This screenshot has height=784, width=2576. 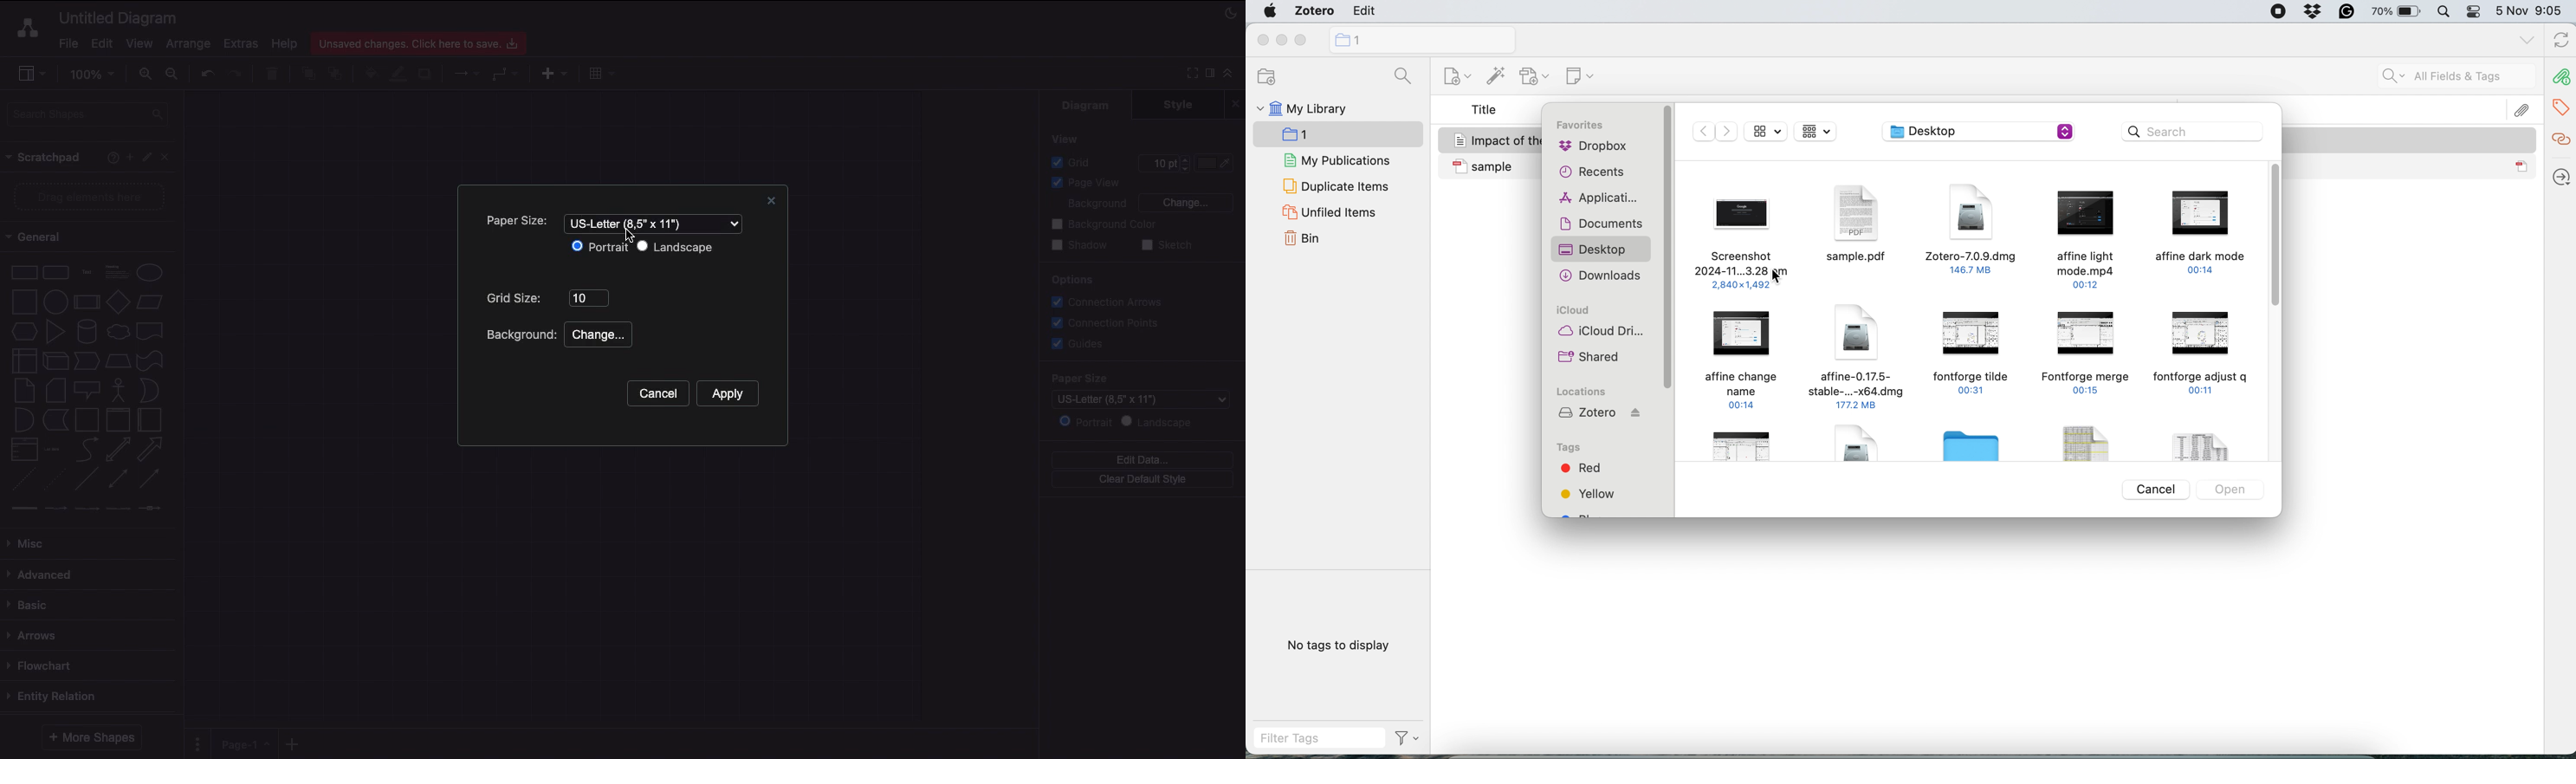 What do you see at coordinates (120, 507) in the screenshot?
I see `connector 4` at bounding box center [120, 507].